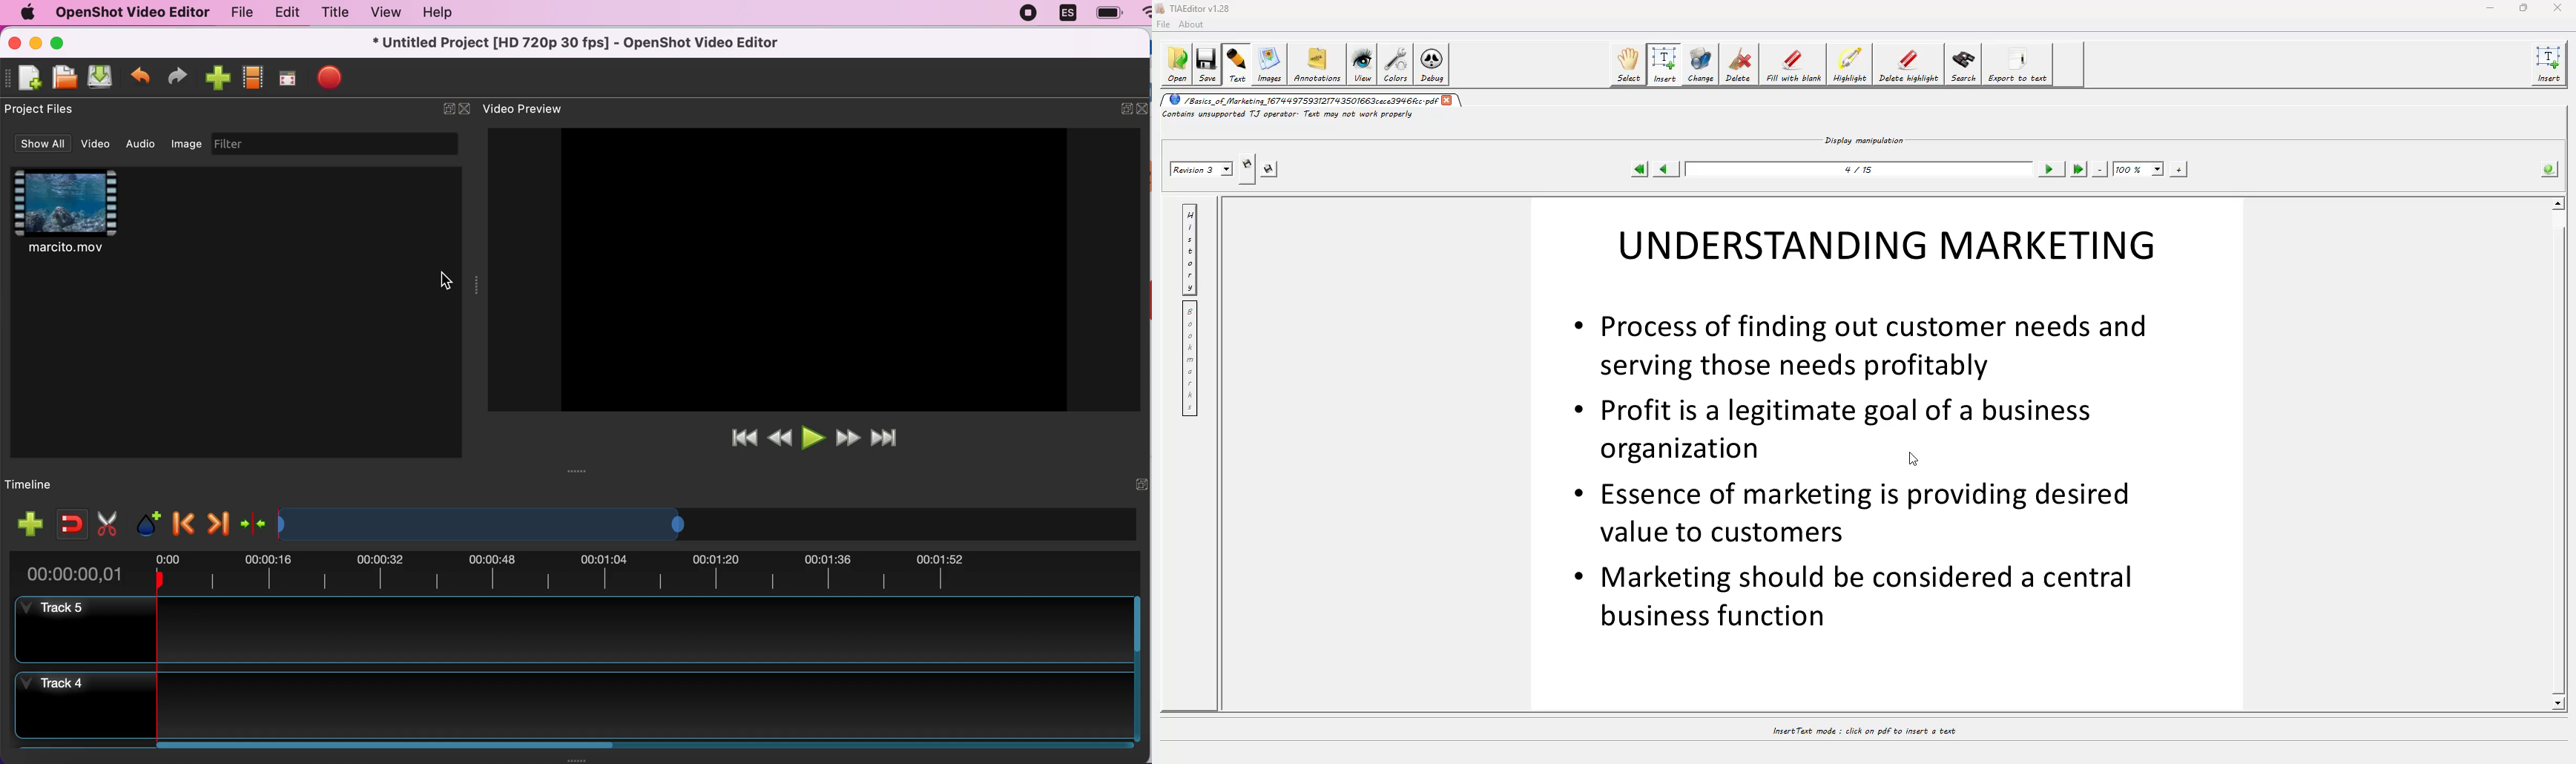  What do you see at coordinates (185, 144) in the screenshot?
I see `image` at bounding box center [185, 144].